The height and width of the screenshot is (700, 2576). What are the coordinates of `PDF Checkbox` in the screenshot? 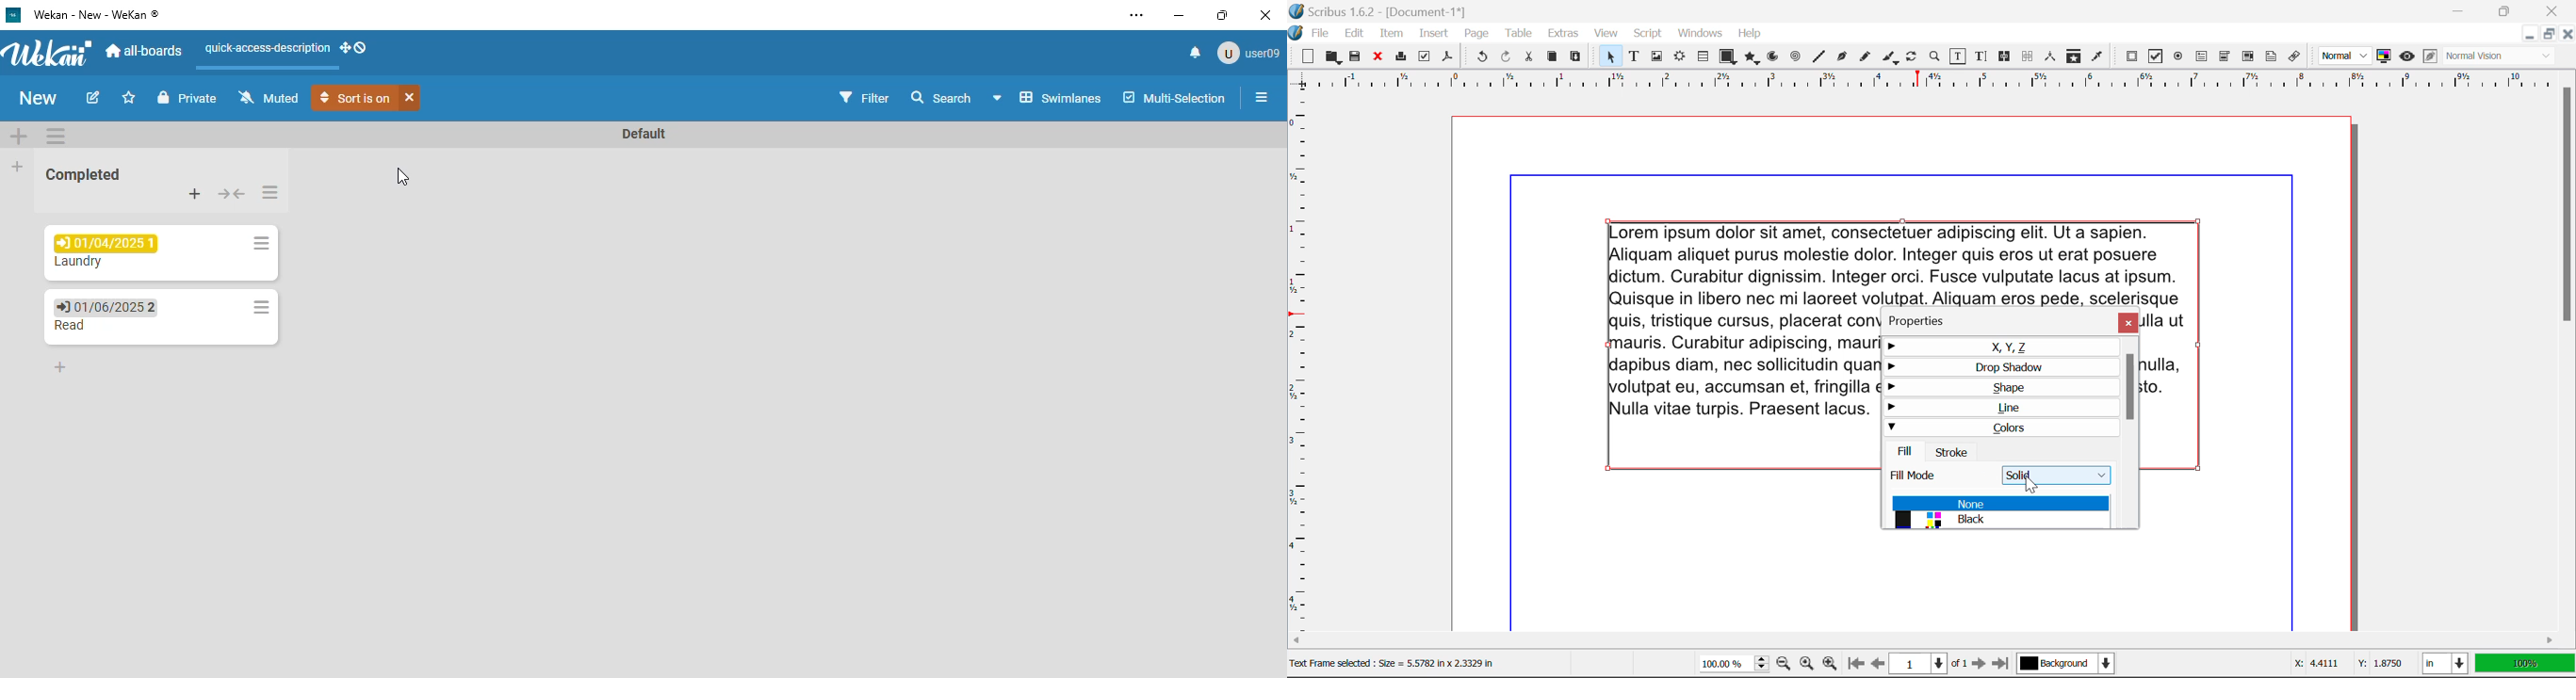 It's located at (2155, 56).